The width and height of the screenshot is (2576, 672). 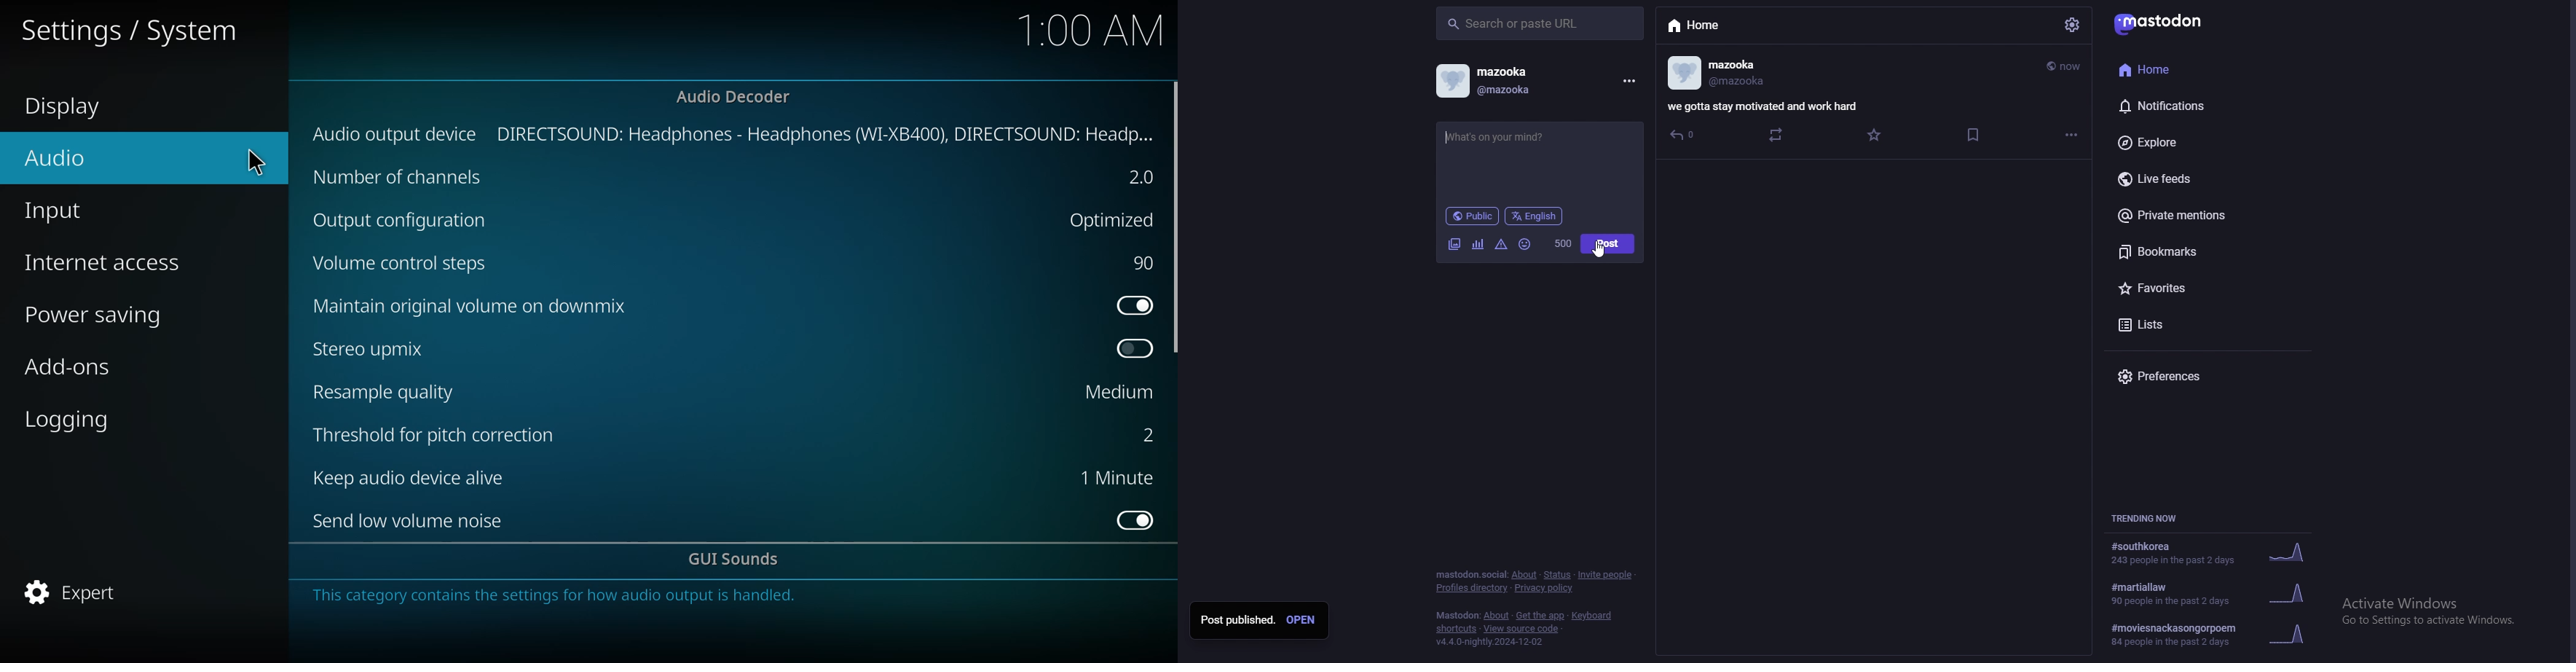 What do you see at coordinates (398, 179) in the screenshot?
I see `no of chanel` at bounding box center [398, 179].